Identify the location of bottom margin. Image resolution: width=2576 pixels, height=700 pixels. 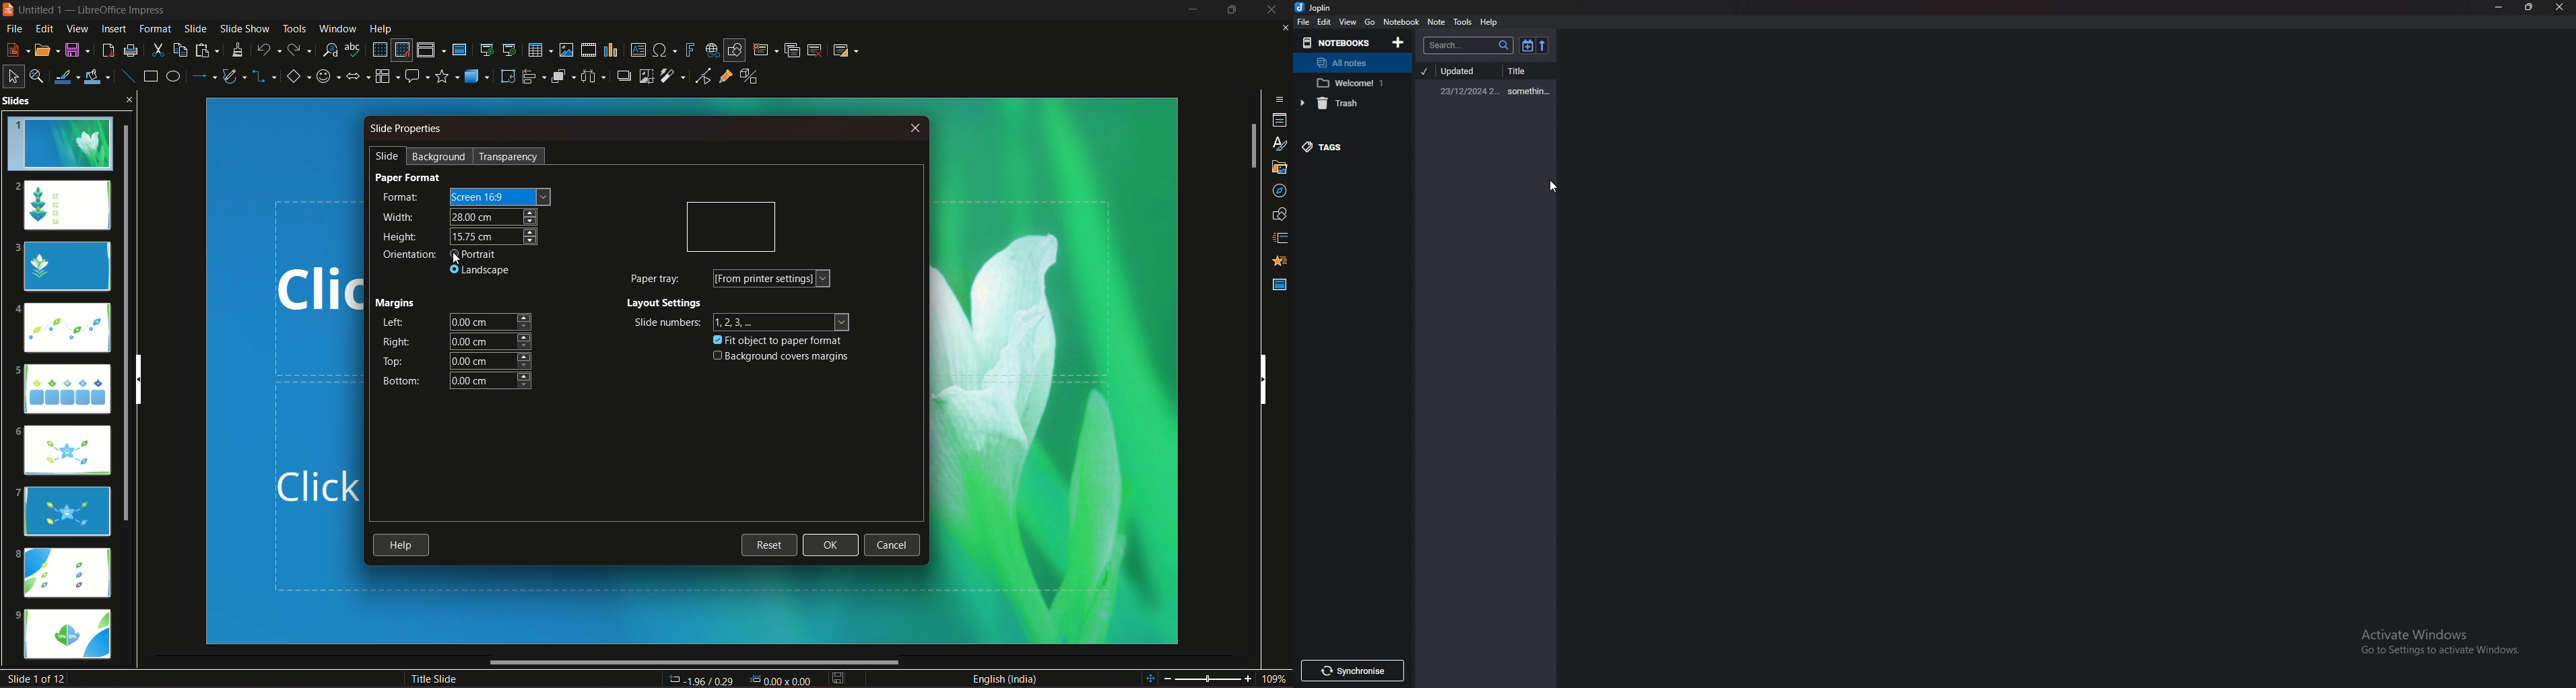
(492, 382).